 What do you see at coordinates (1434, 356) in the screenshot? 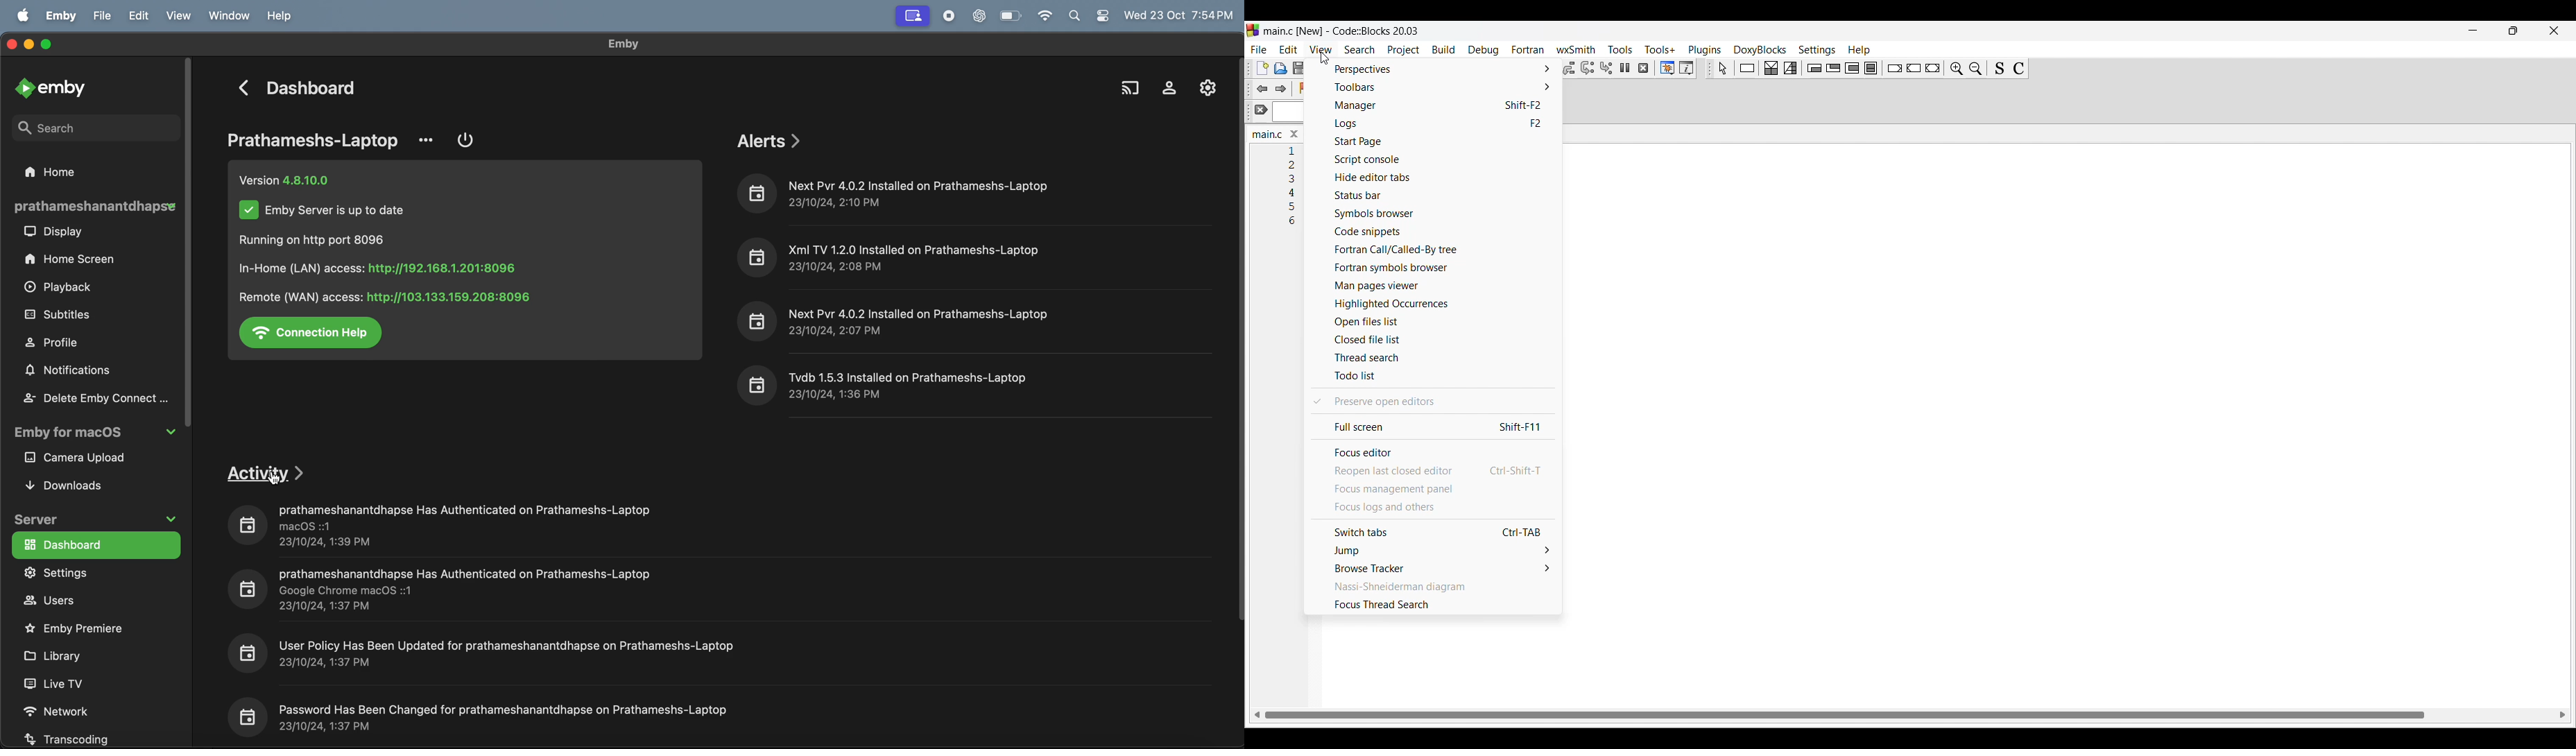
I see `Thread search` at bounding box center [1434, 356].